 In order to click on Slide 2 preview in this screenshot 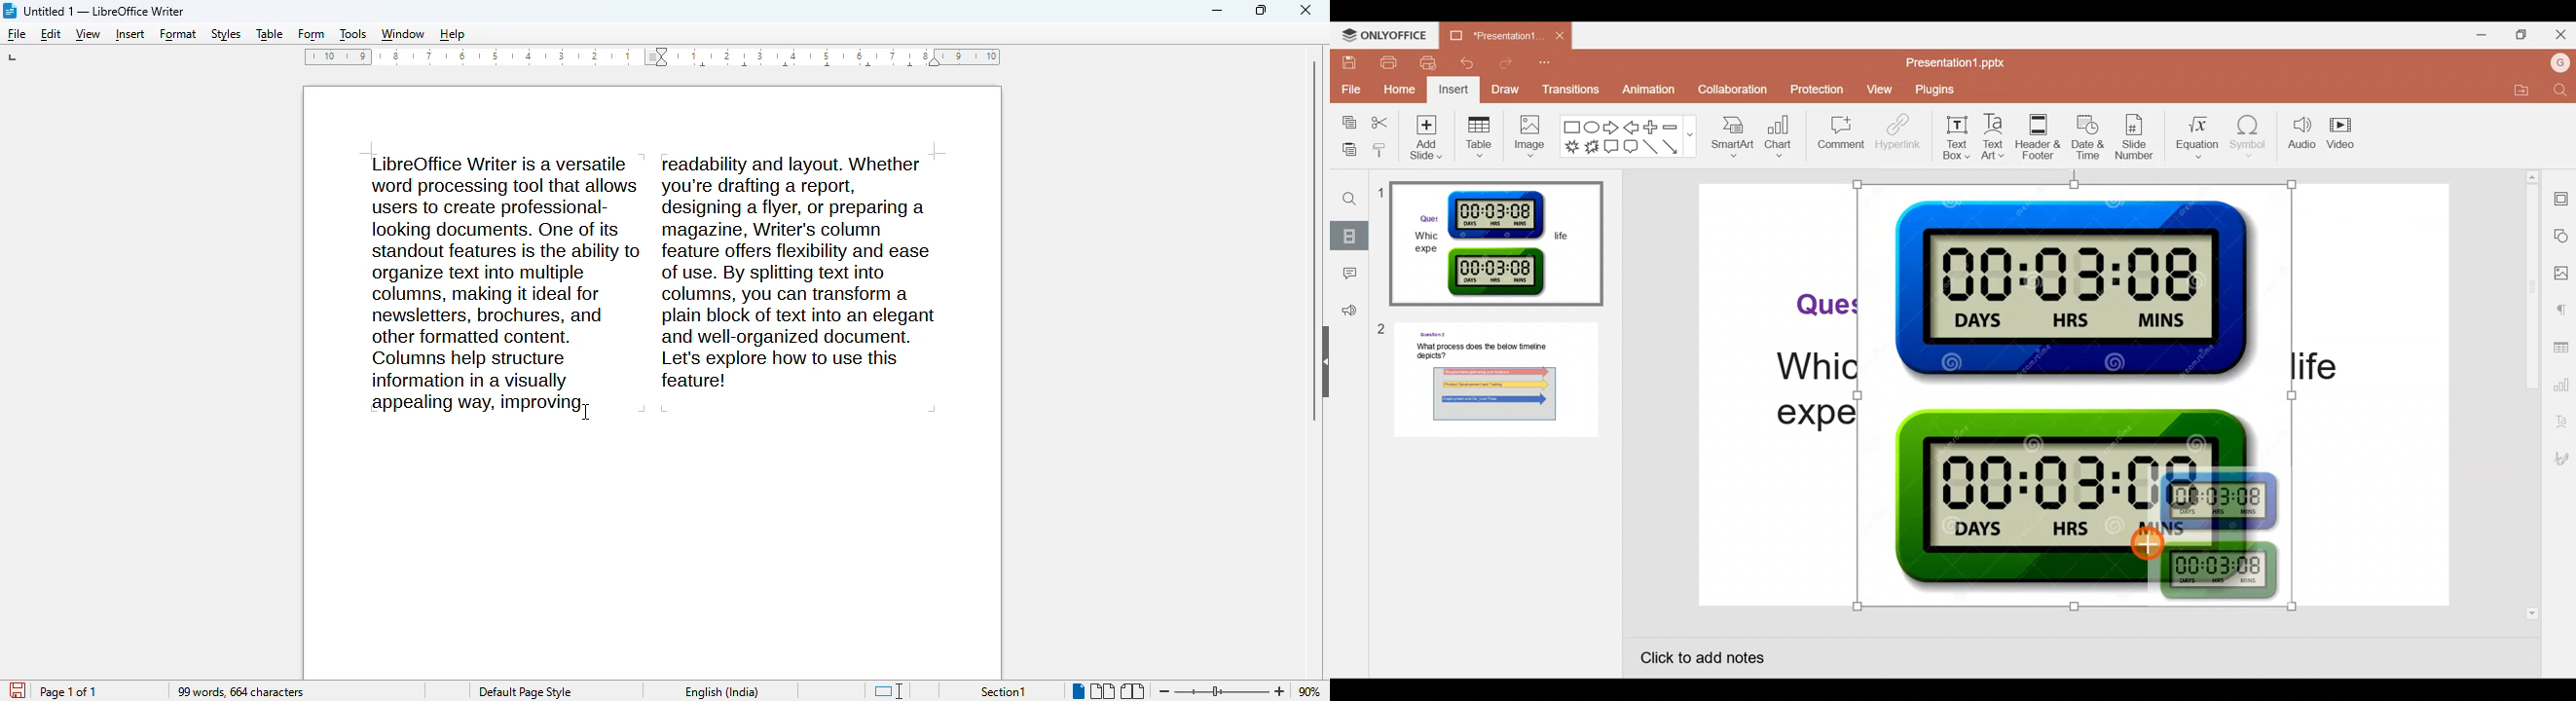, I will do `click(1493, 386)`.